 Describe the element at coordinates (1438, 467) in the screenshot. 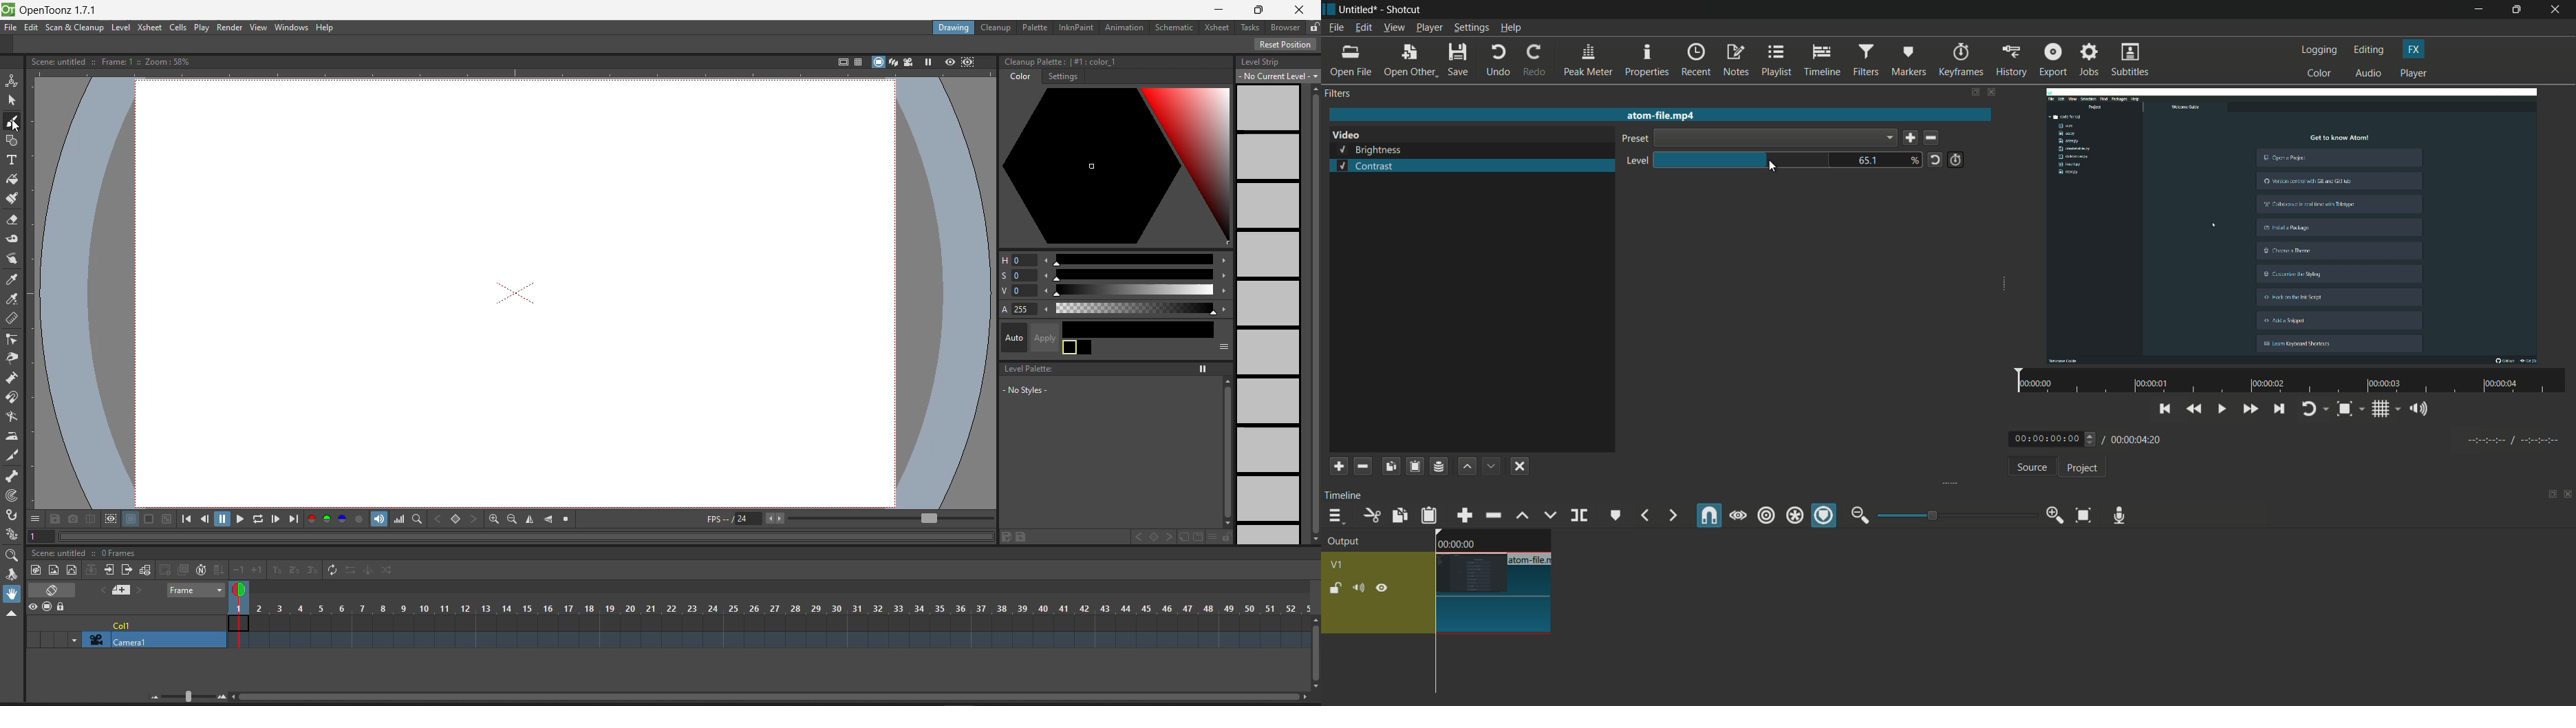

I see `save a filter set` at that location.